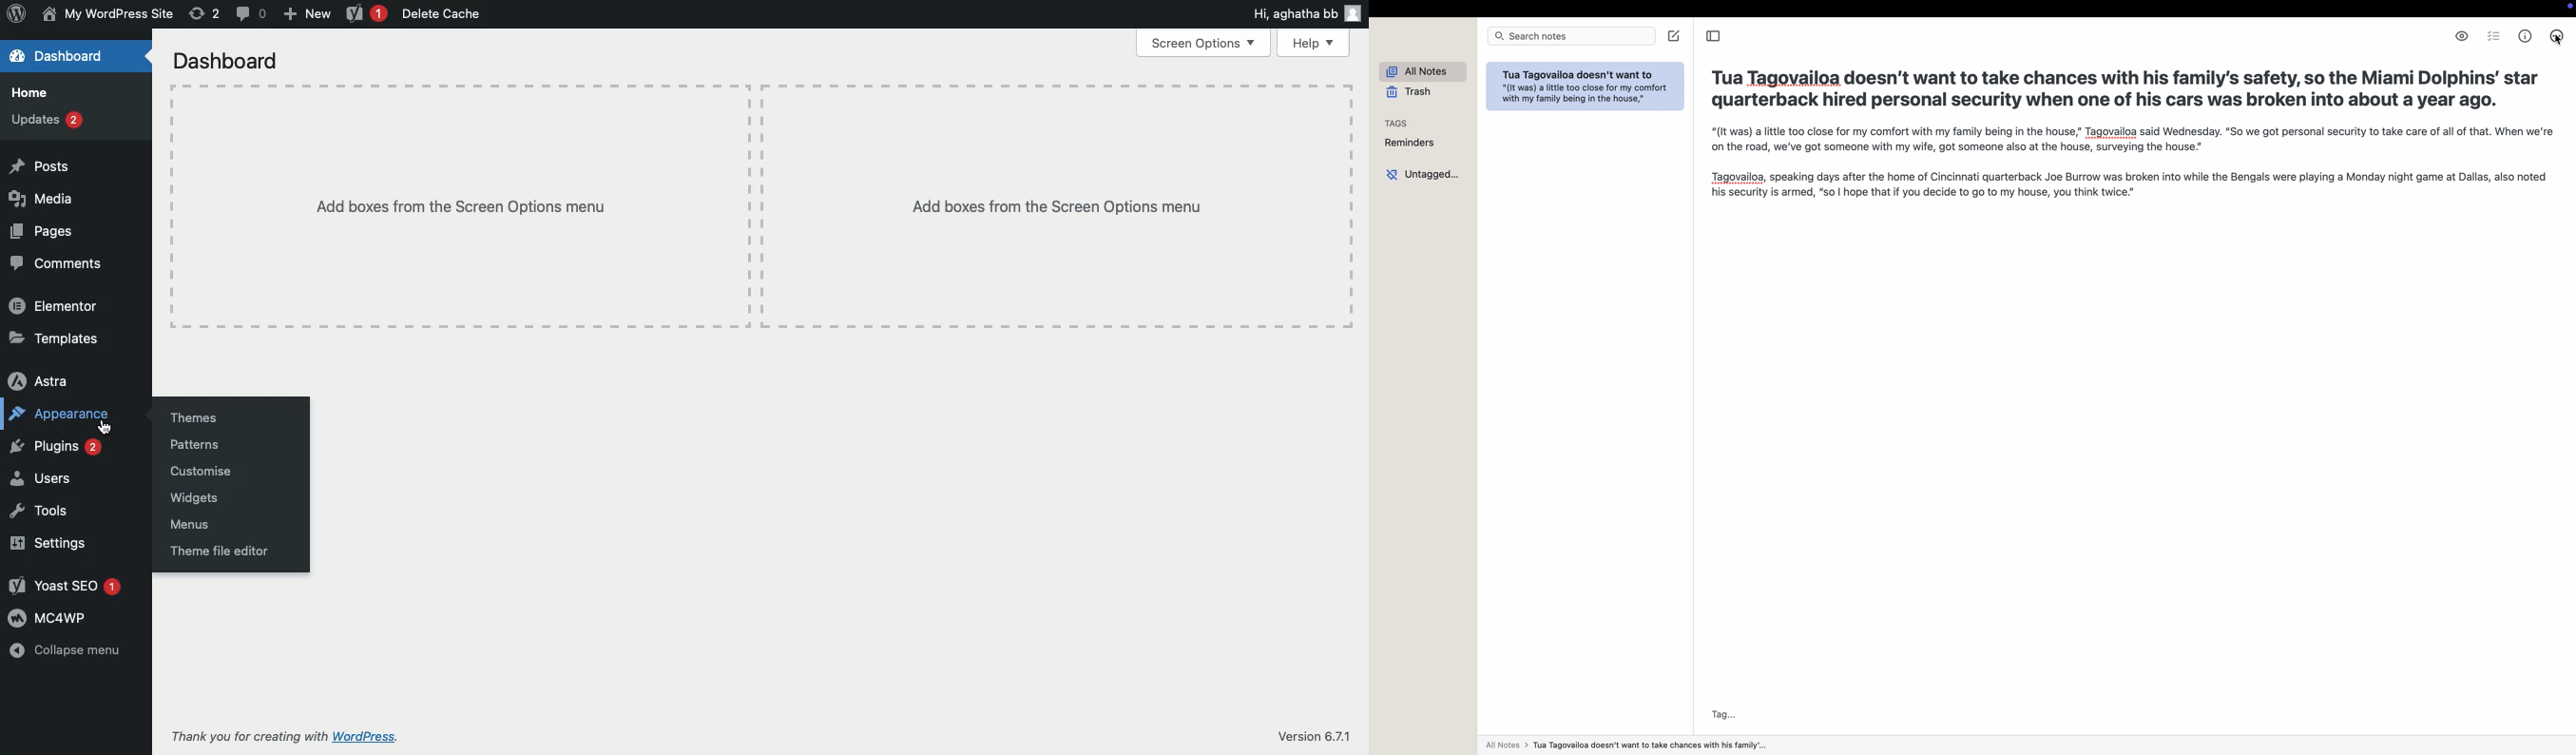  I want to click on tag, so click(1724, 714).